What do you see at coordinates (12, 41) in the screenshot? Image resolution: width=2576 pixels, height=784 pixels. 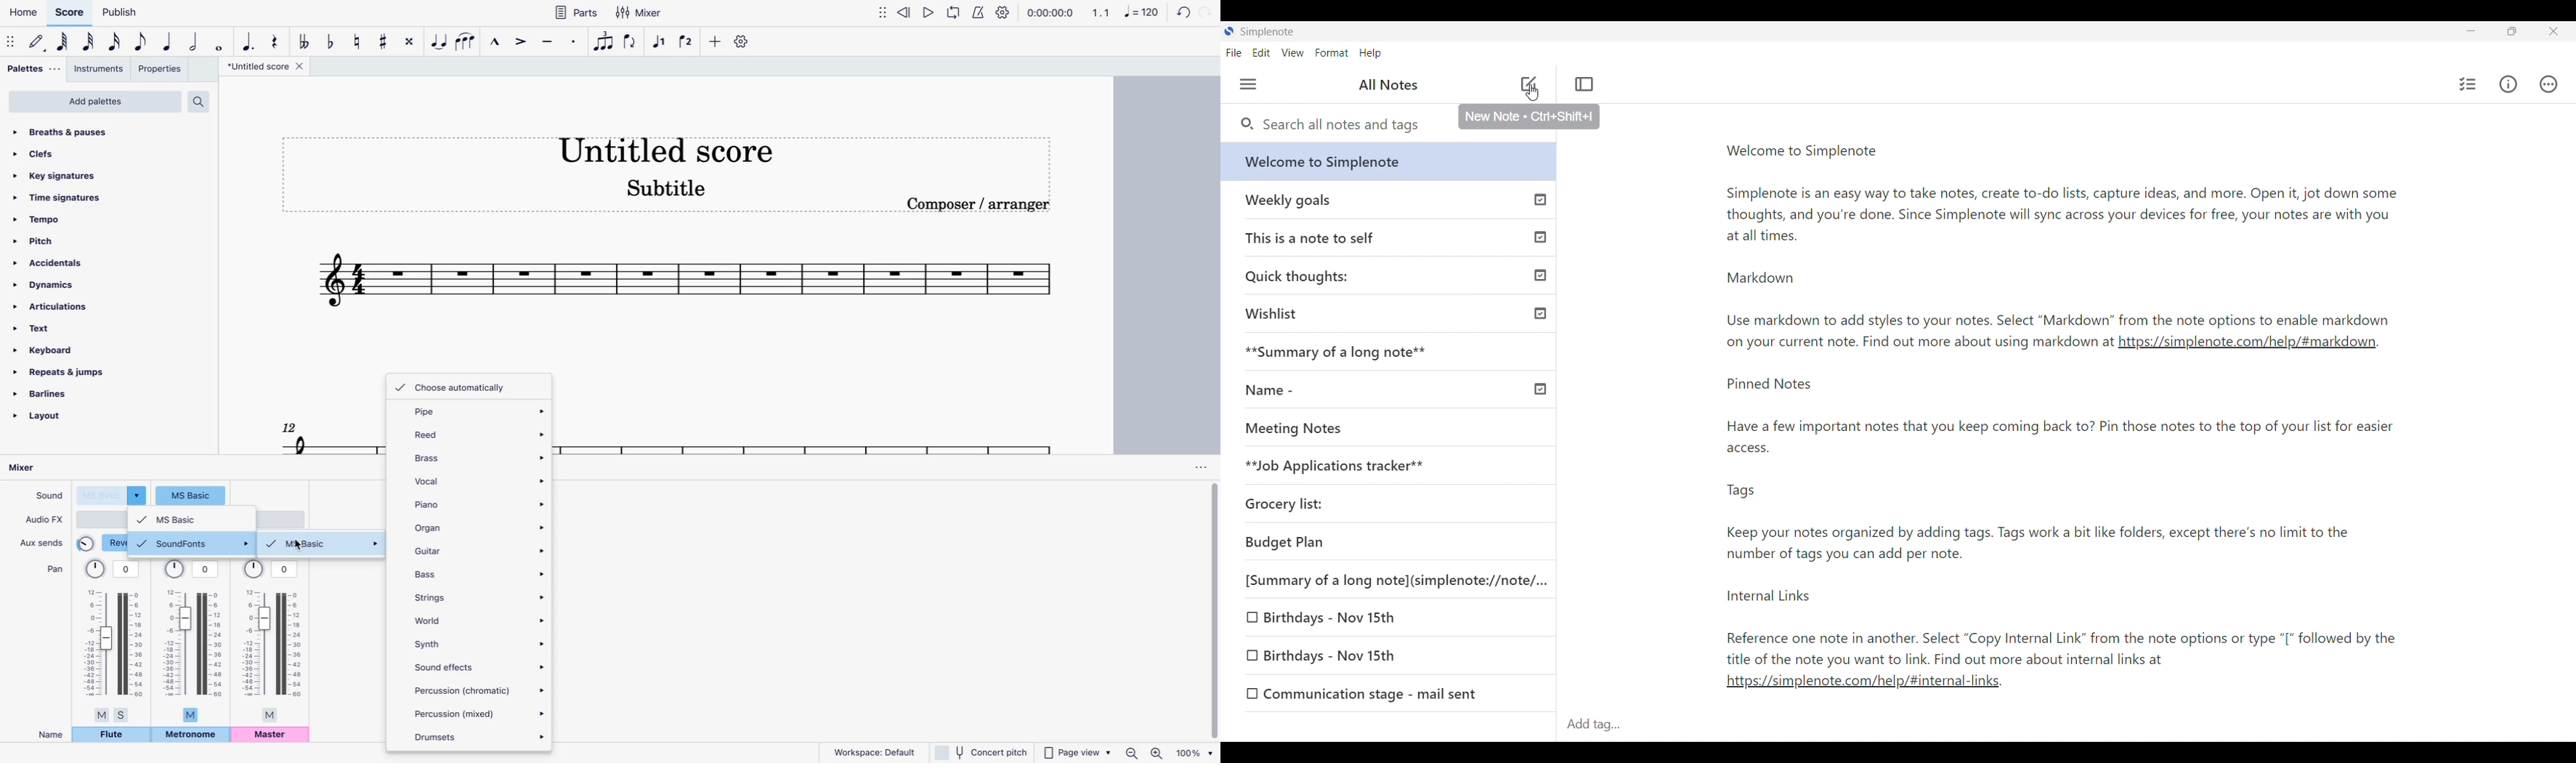 I see `move` at bounding box center [12, 41].